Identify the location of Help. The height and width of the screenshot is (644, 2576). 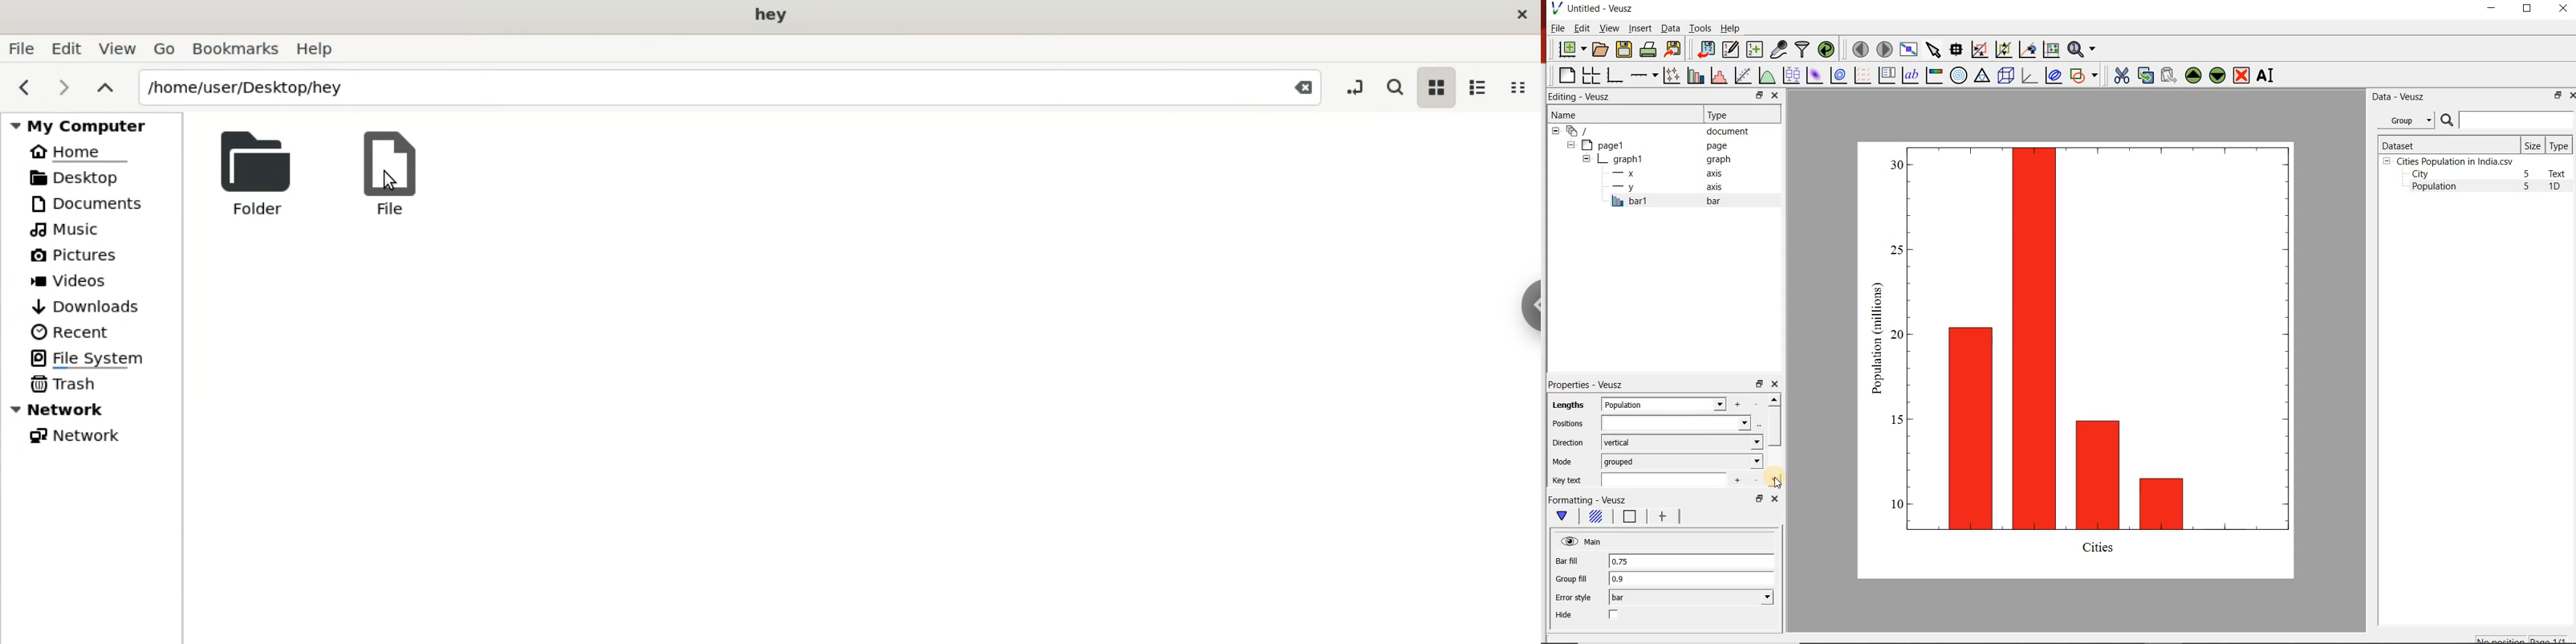
(1731, 28).